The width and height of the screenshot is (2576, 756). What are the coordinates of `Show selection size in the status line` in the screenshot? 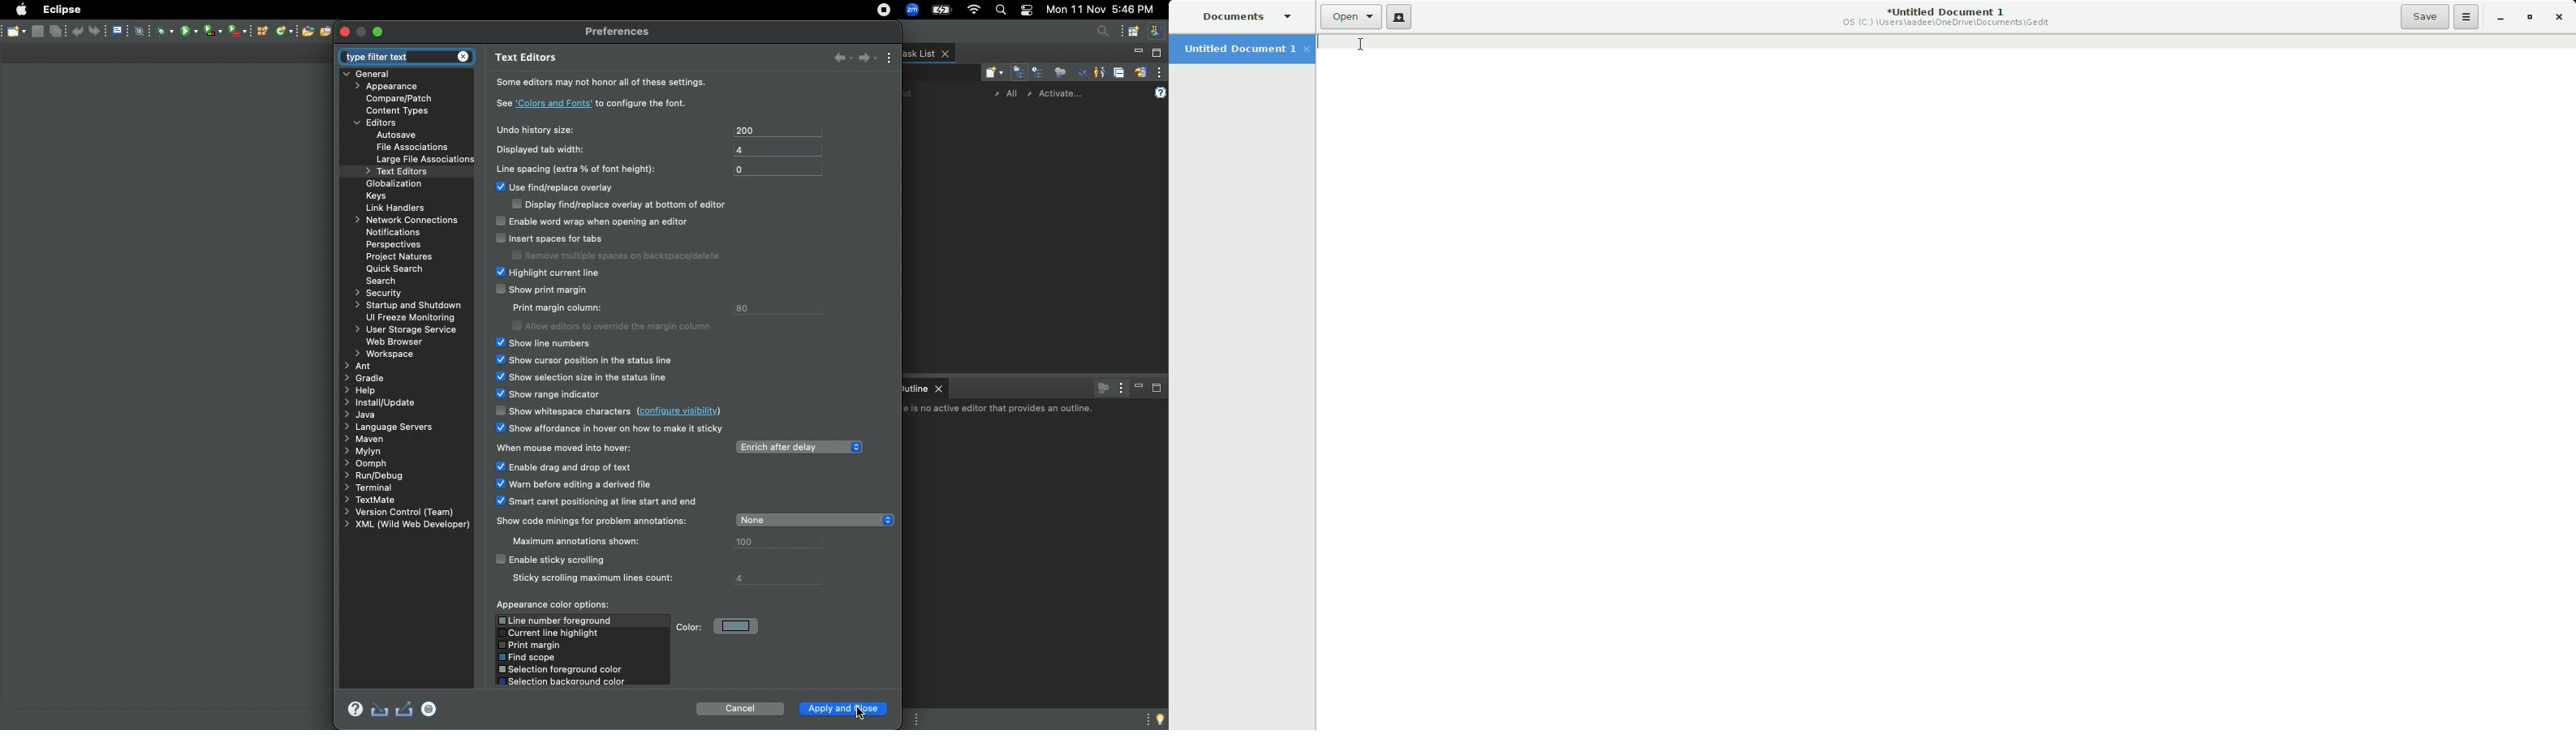 It's located at (584, 376).